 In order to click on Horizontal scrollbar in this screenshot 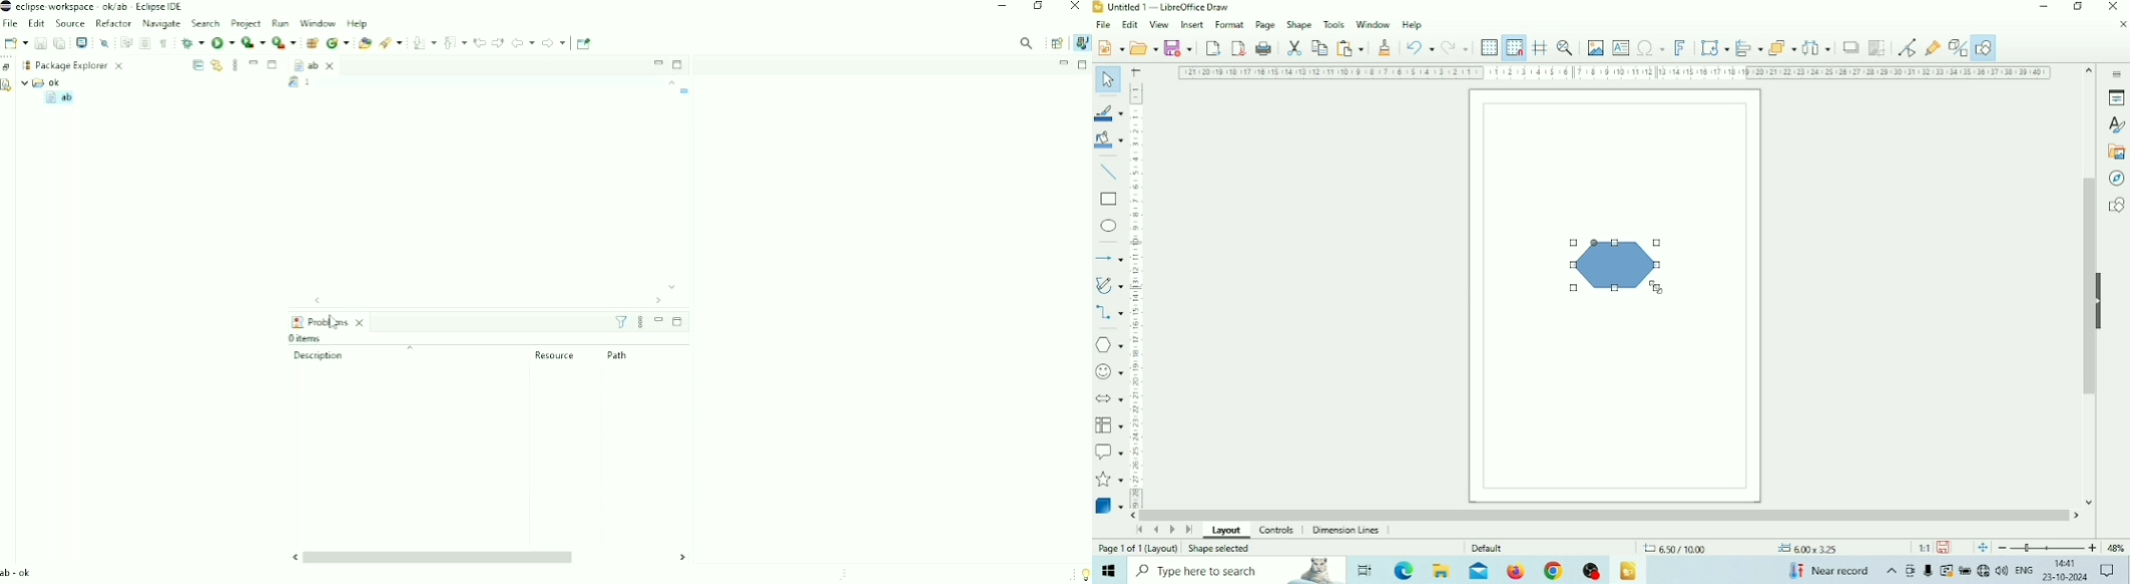, I will do `click(476, 301)`.